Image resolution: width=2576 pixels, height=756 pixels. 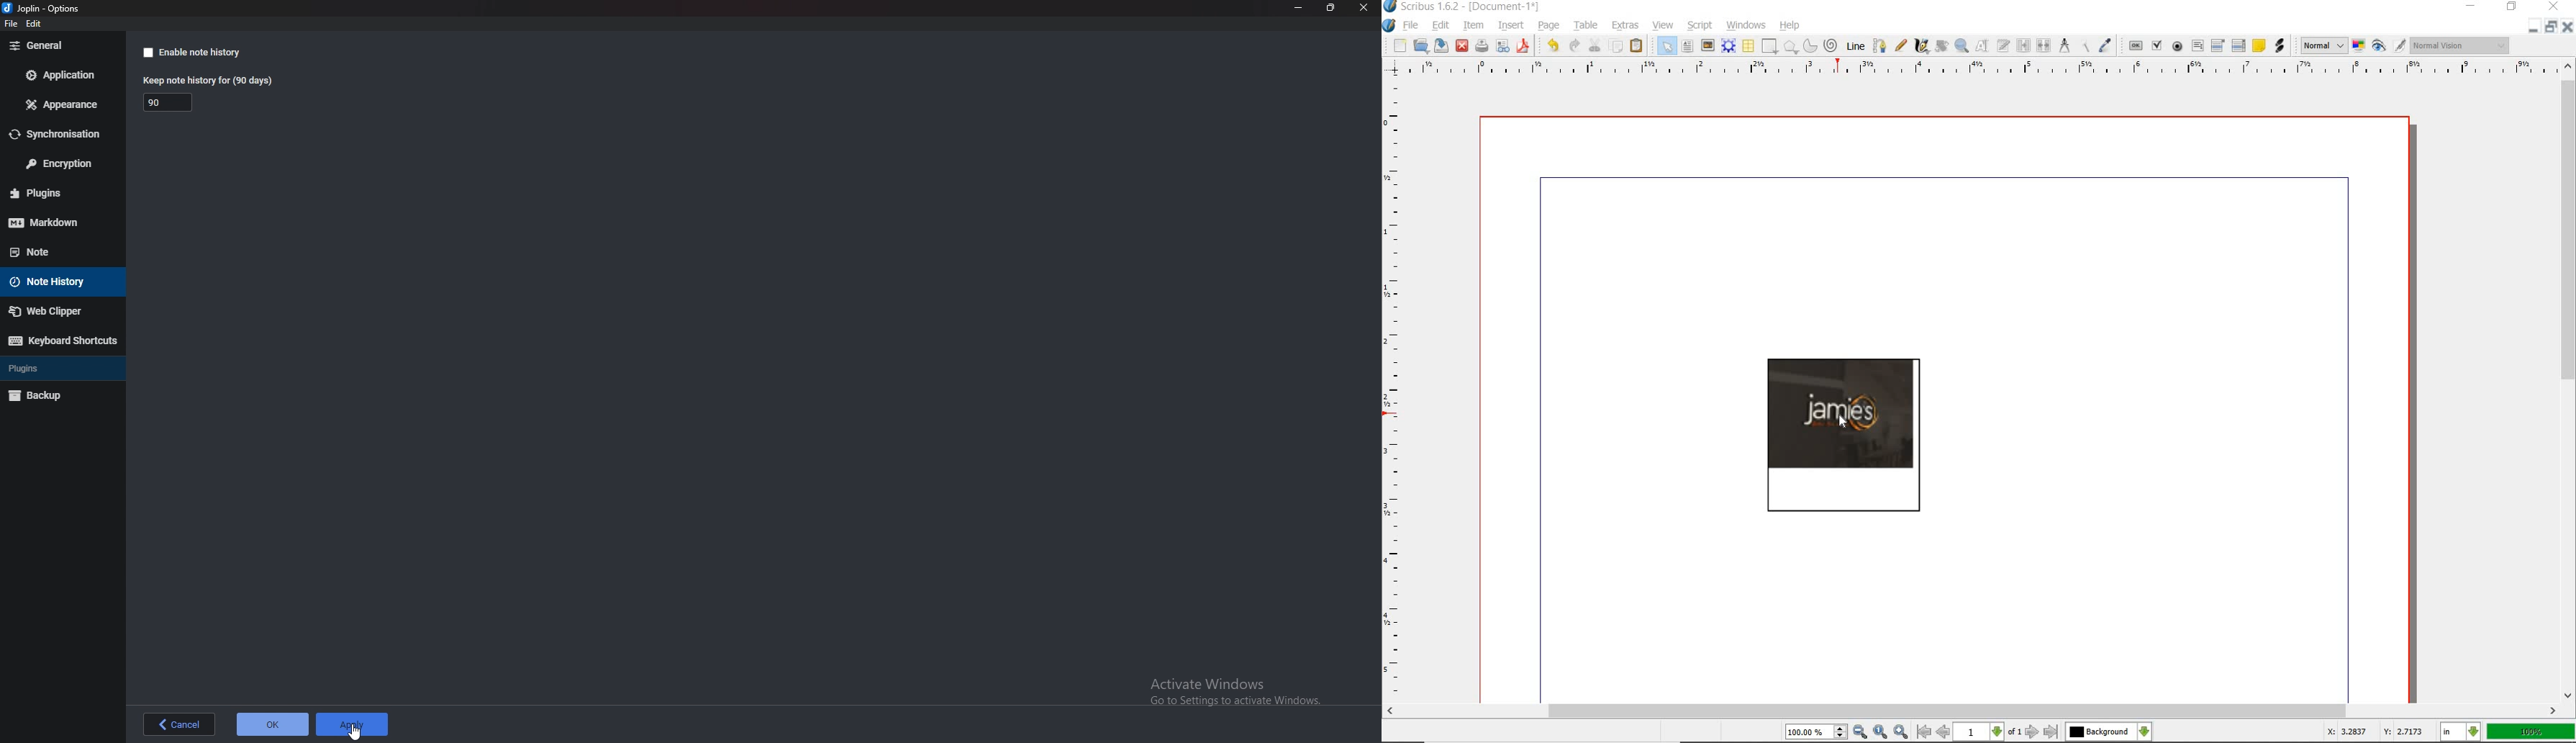 What do you see at coordinates (1463, 45) in the screenshot?
I see `close` at bounding box center [1463, 45].